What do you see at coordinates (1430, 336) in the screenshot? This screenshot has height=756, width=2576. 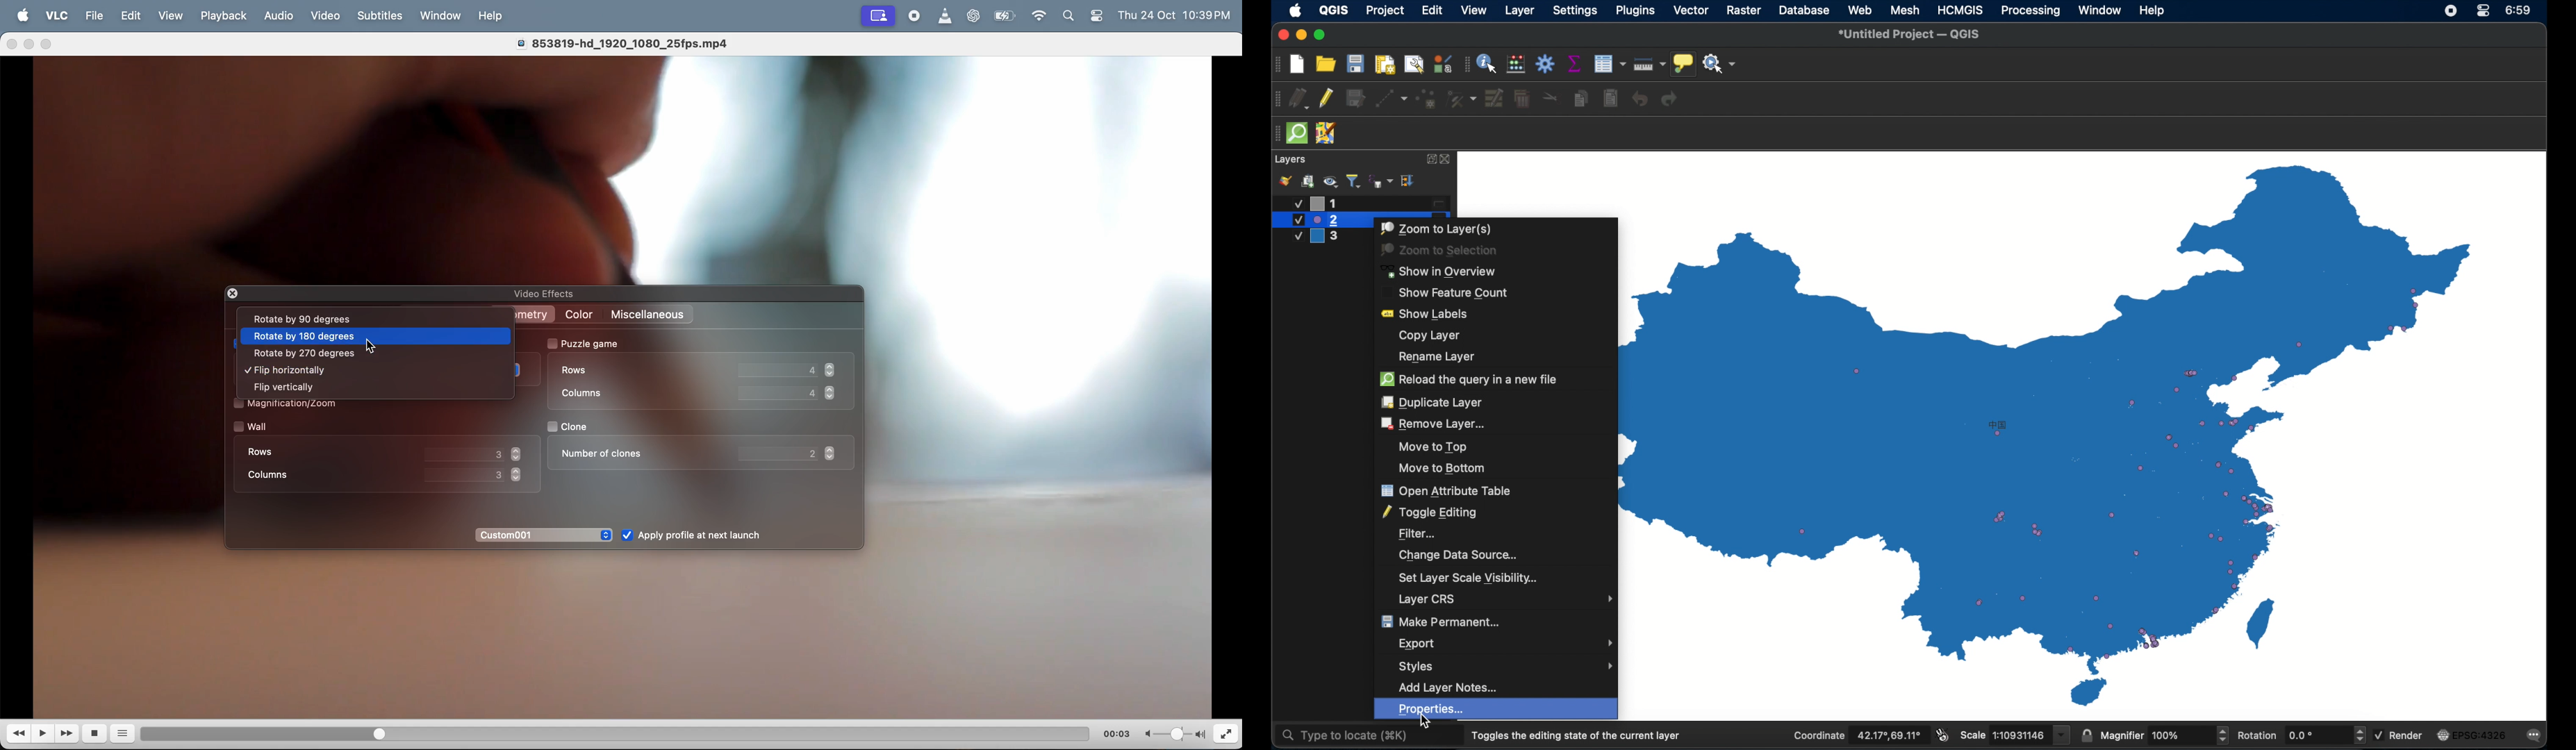 I see `copy layer` at bounding box center [1430, 336].